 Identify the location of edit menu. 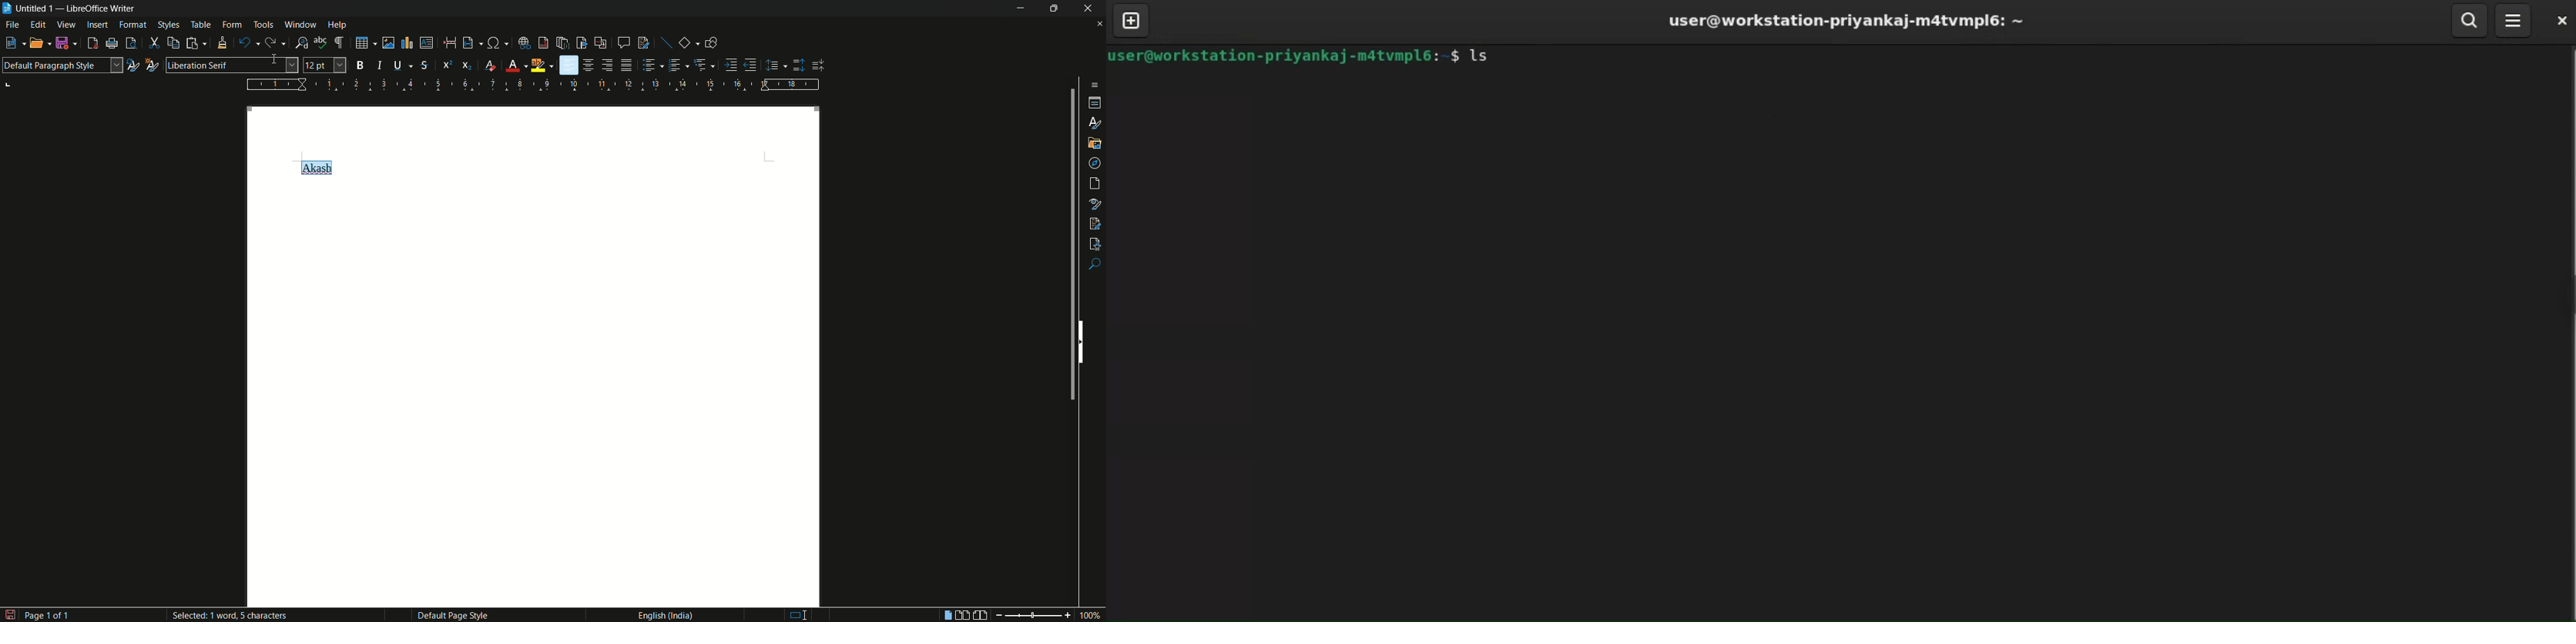
(39, 25).